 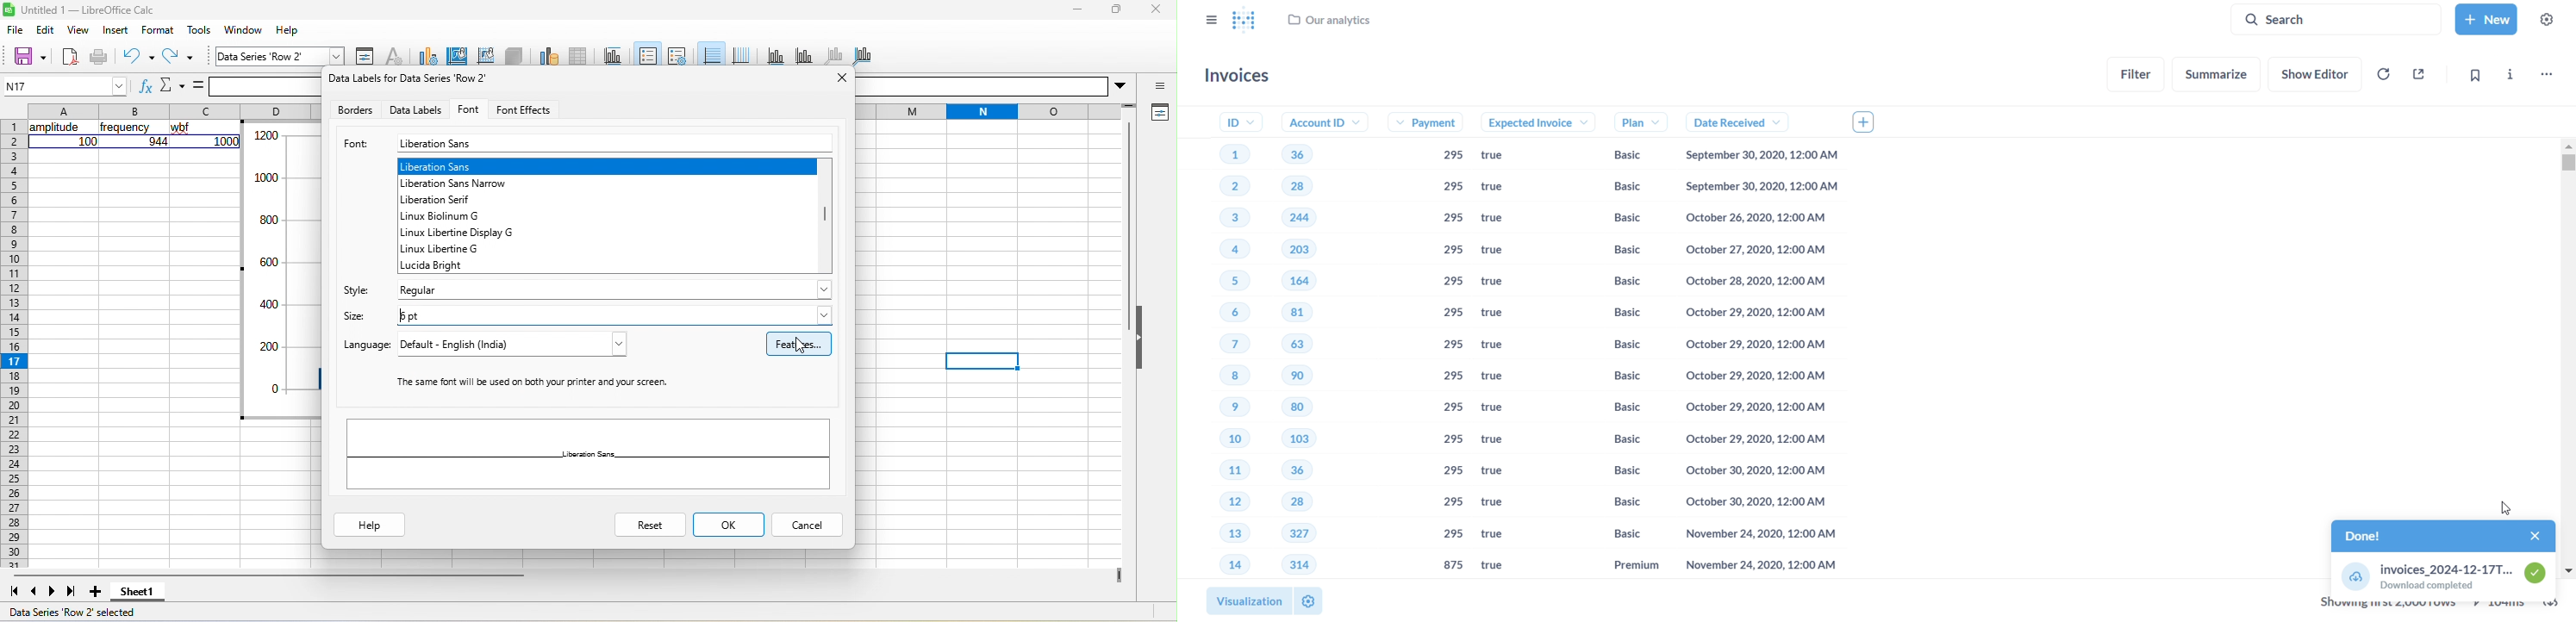 I want to click on 2, so click(x=1224, y=188).